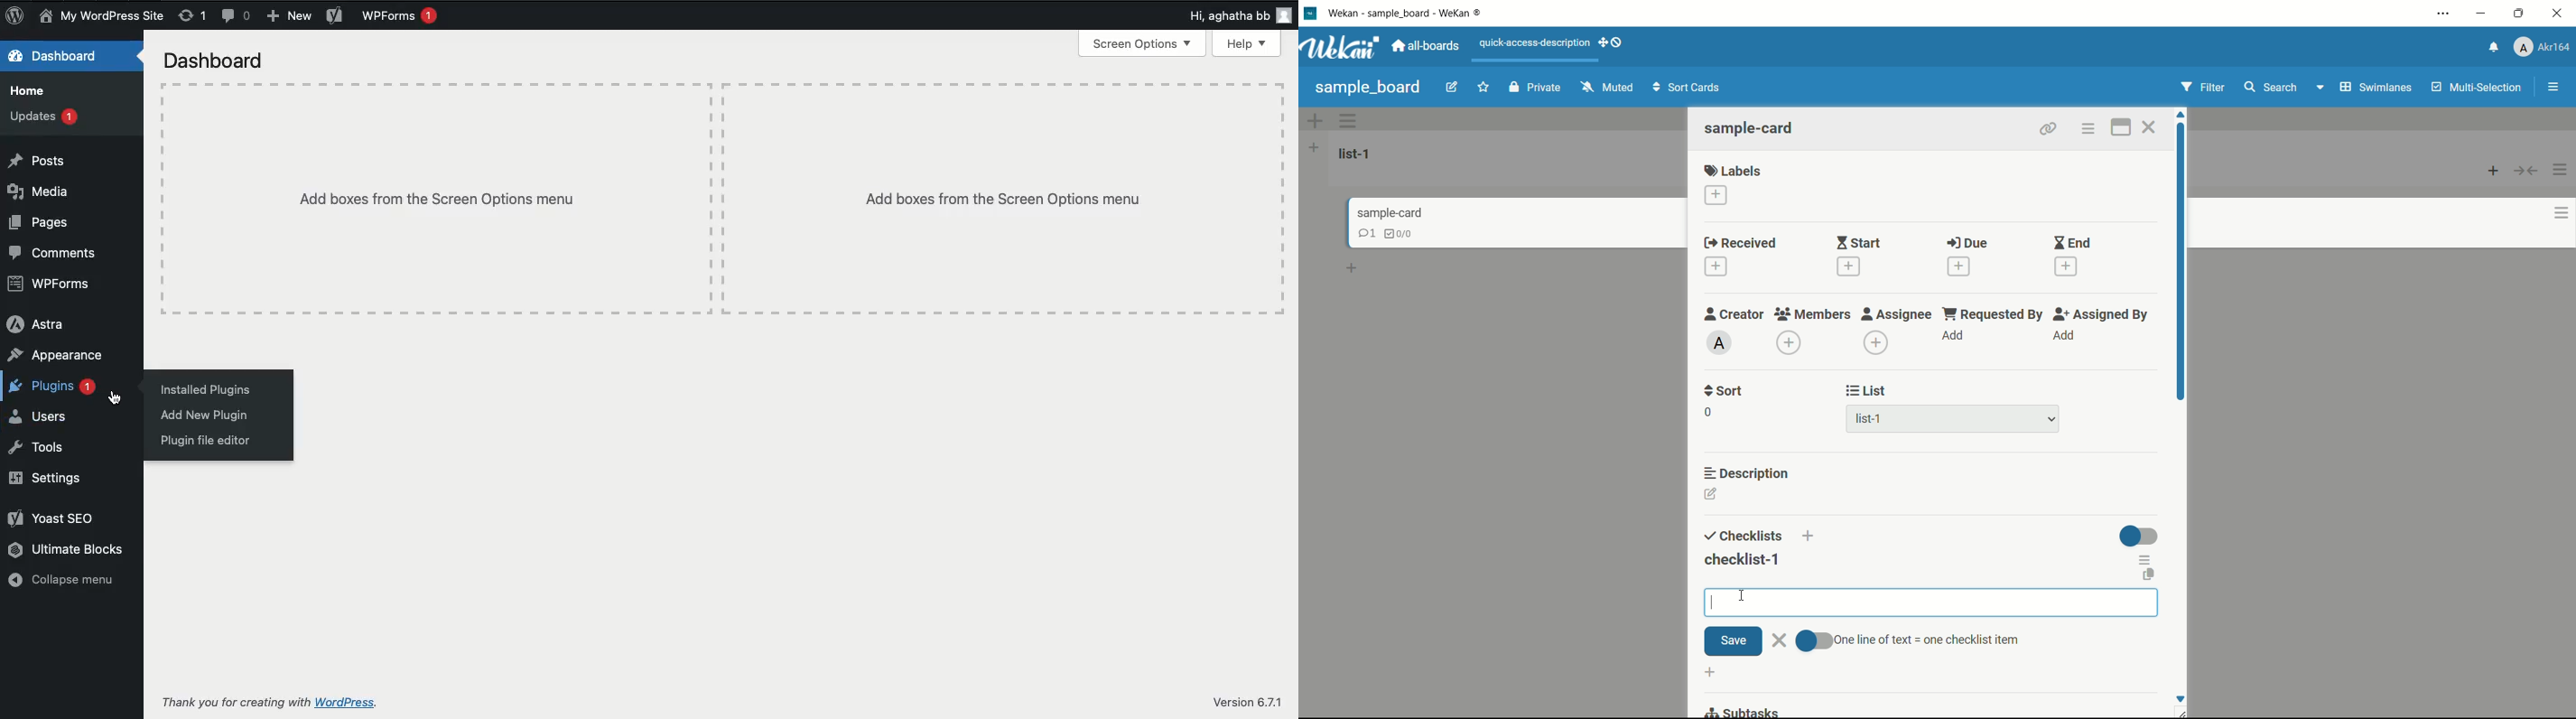 The height and width of the screenshot is (728, 2576). What do you see at coordinates (104, 17) in the screenshot?
I see `Name` at bounding box center [104, 17].